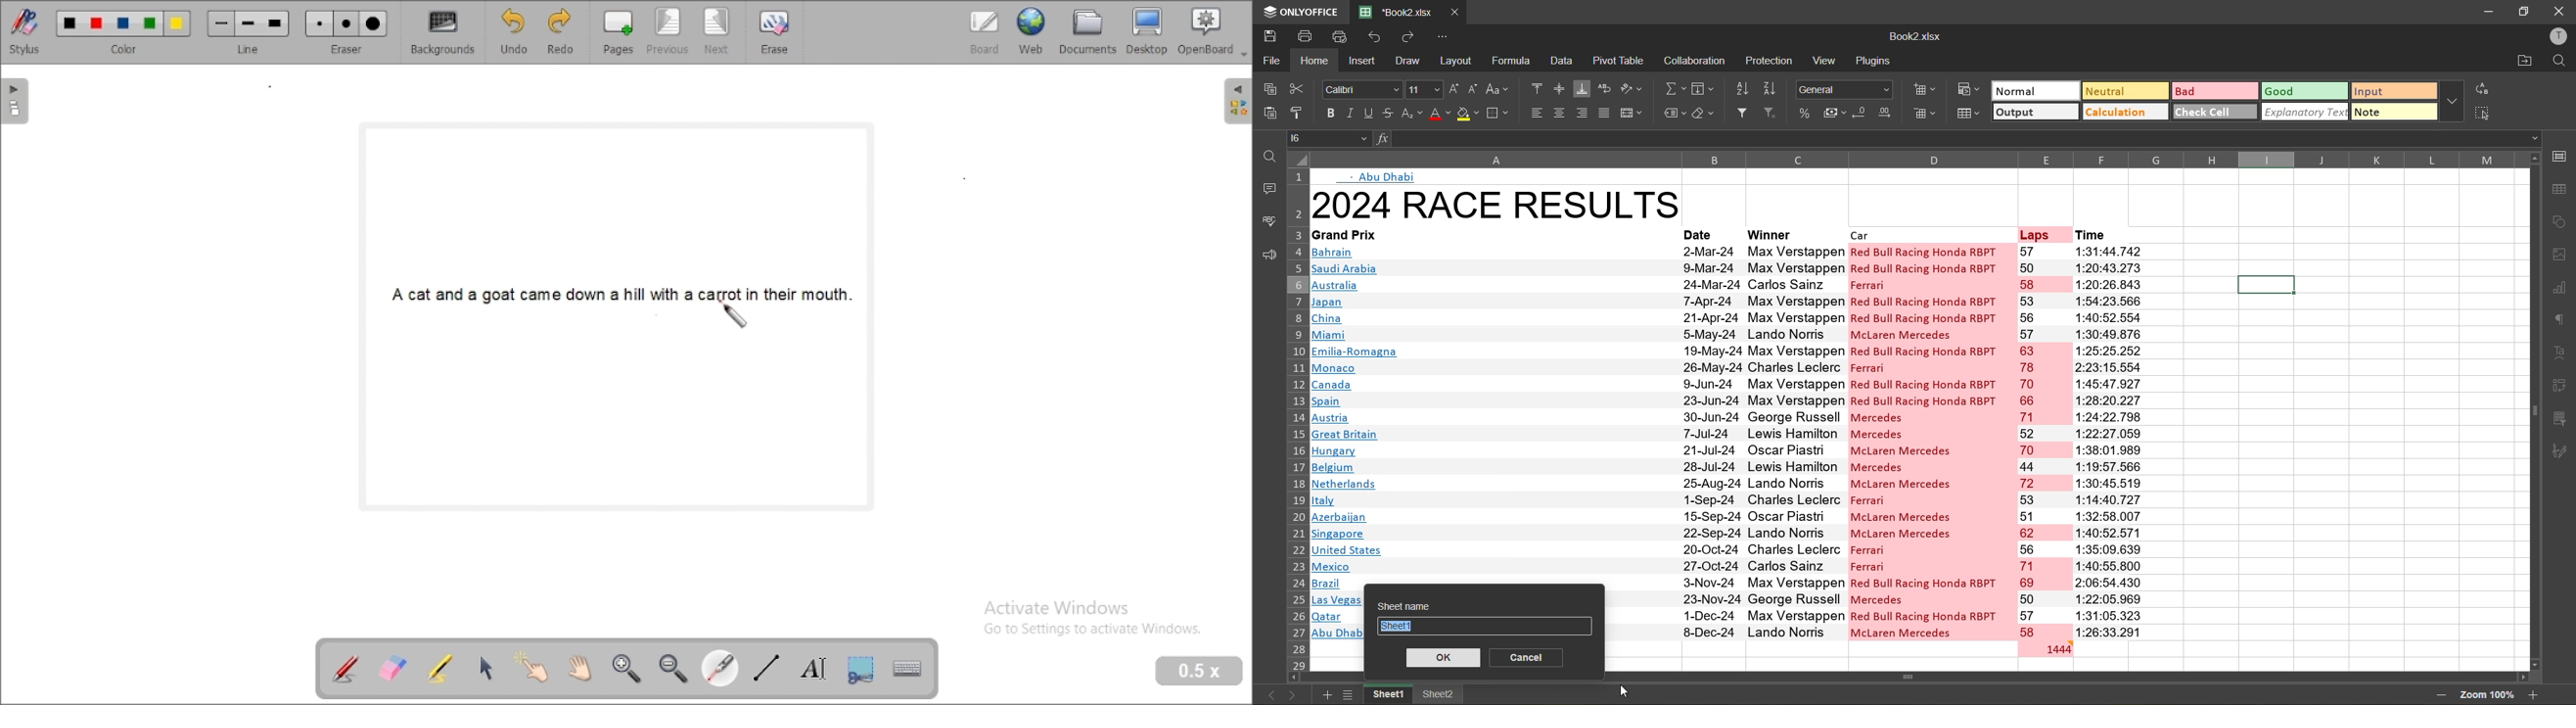 This screenshot has width=2576, height=728. Describe the element at coordinates (1304, 37) in the screenshot. I see `print` at that location.